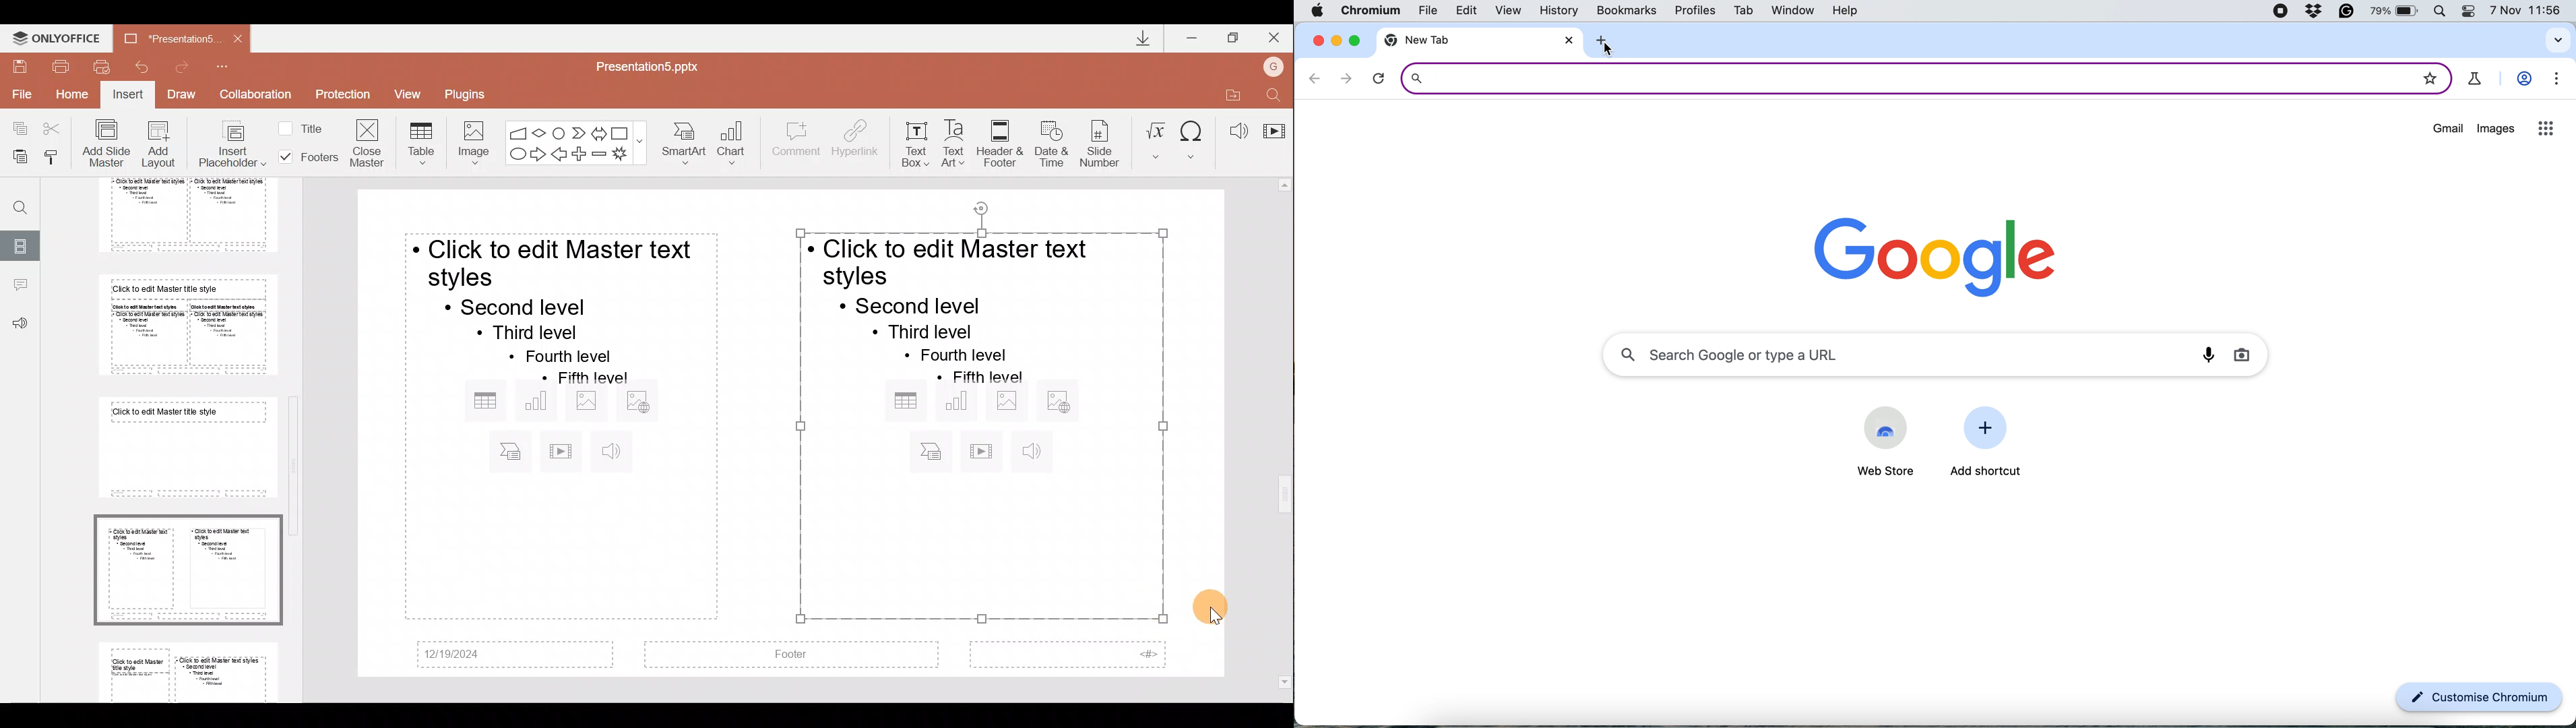 The image size is (2576, 728). Describe the element at coordinates (1989, 429) in the screenshot. I see `add shortcut` at that location.